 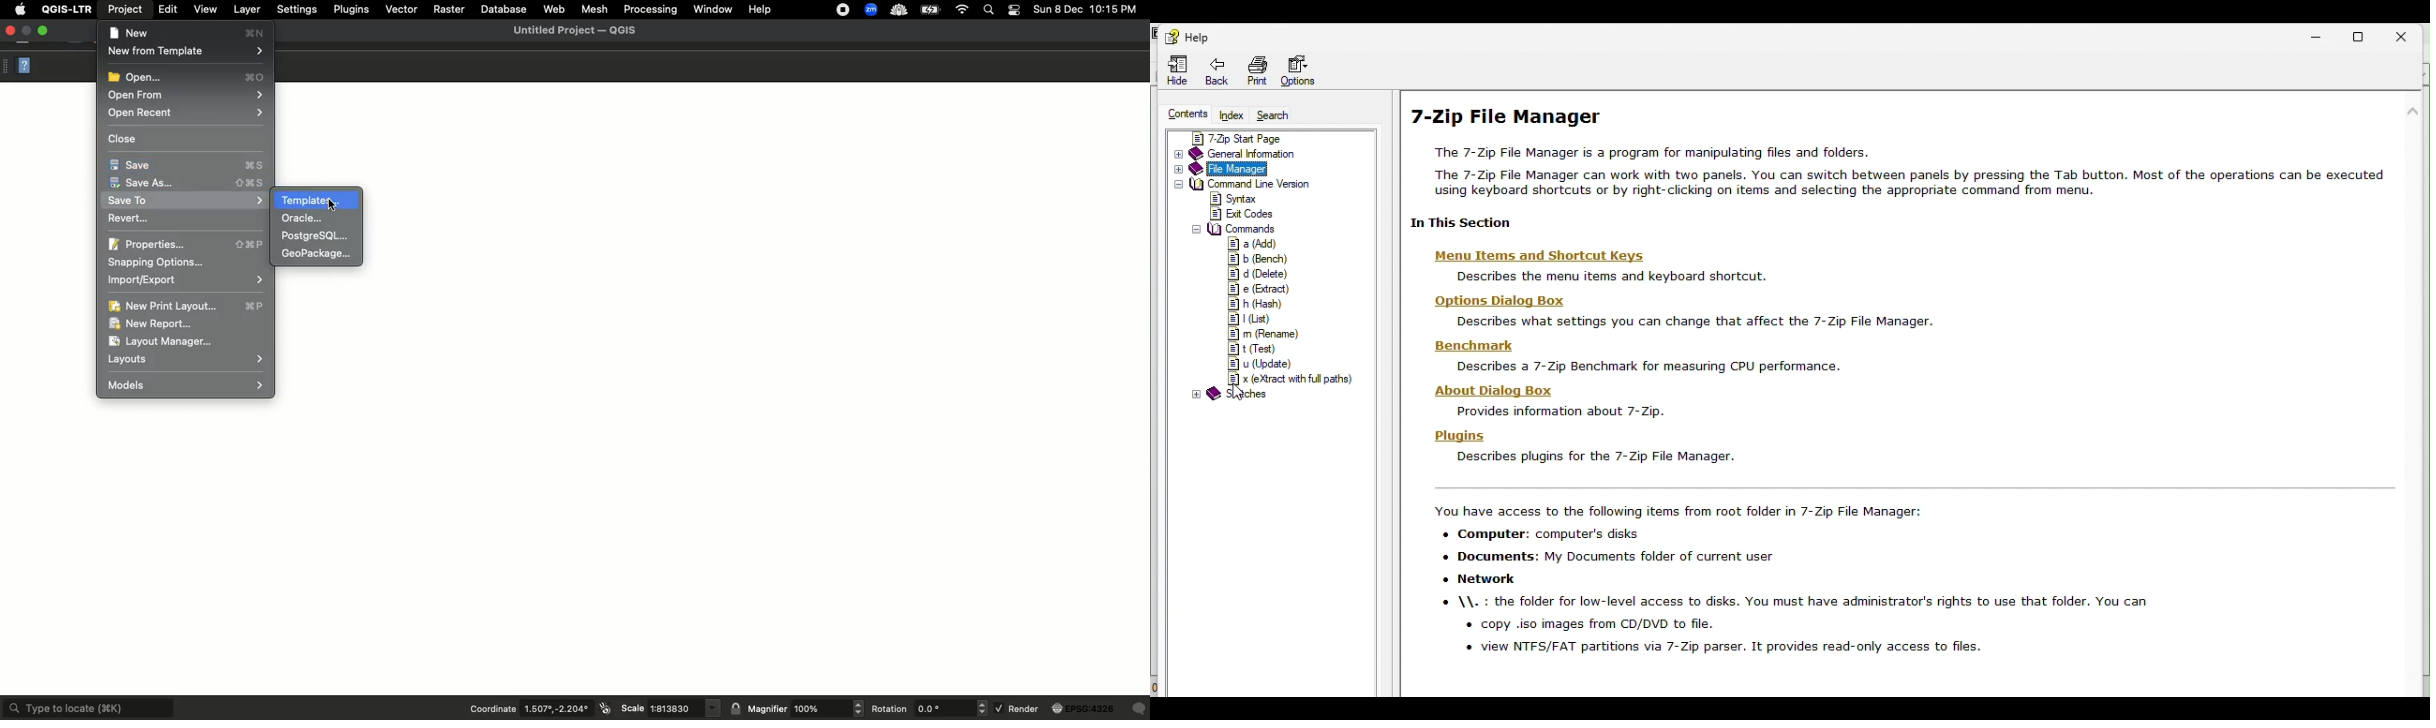 What do you see at coordinates (1494, 348) in the screenshot?
I see `Benchmark` at bounding box center [1494, 348].